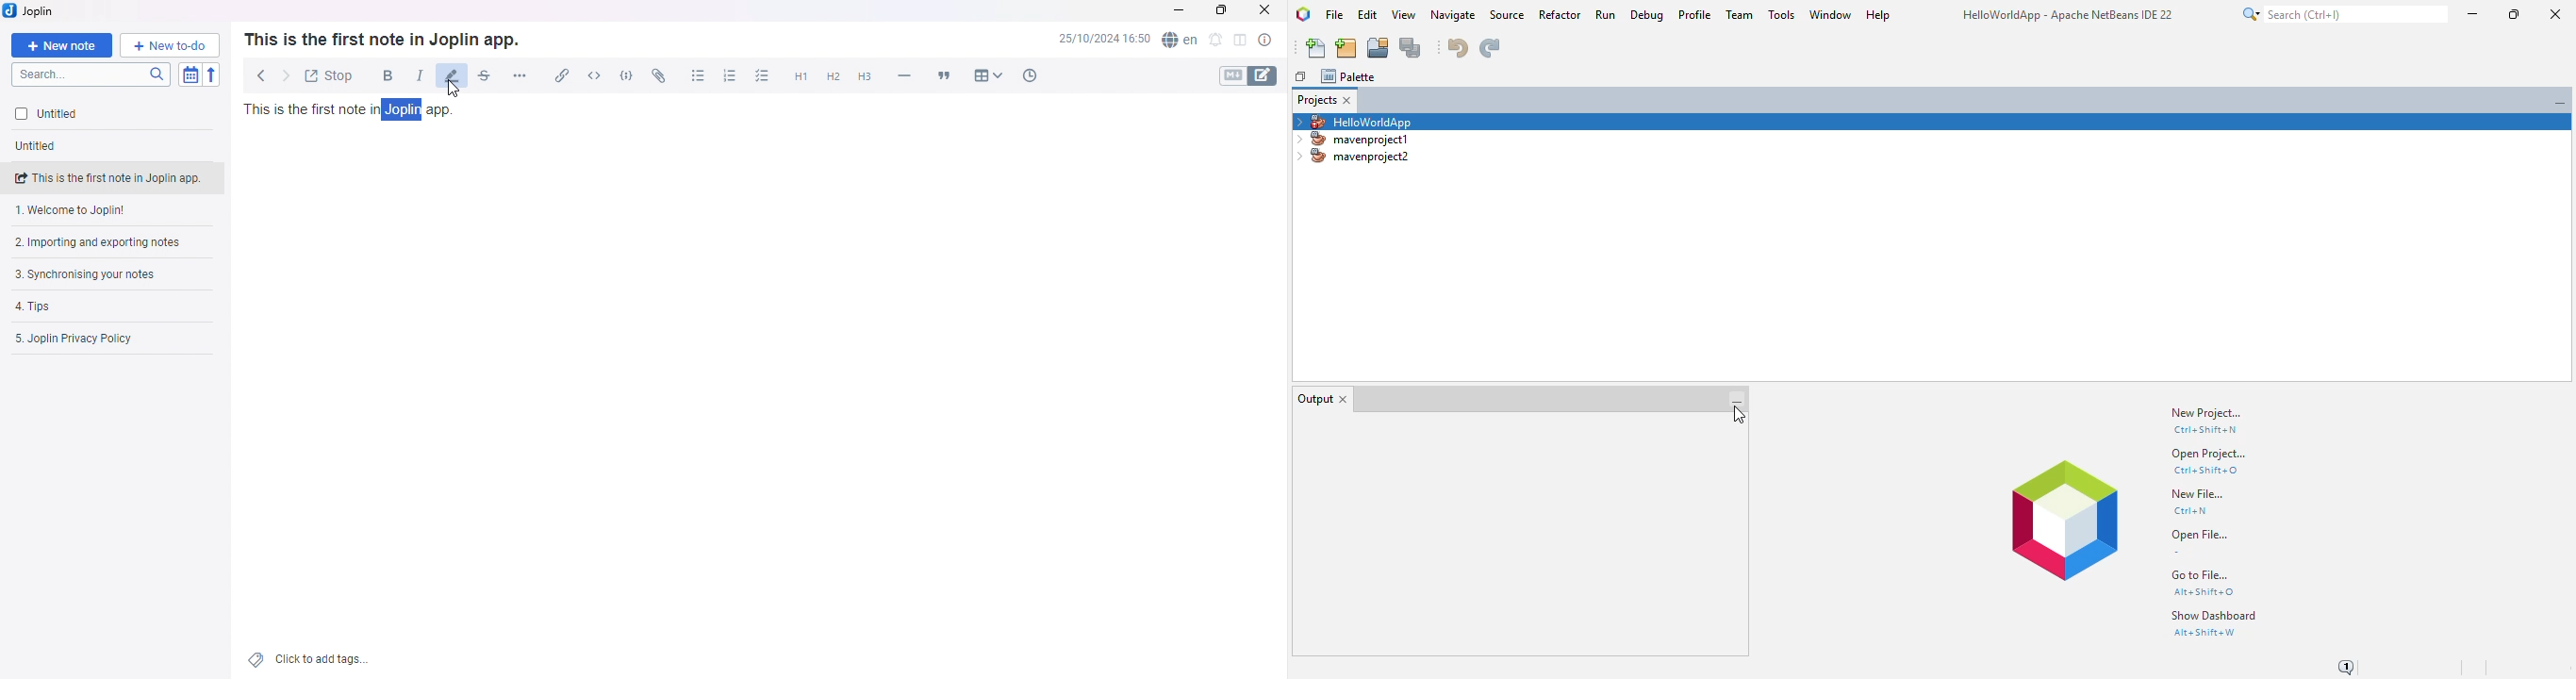 This screenshot has width=2576, height=700. What do you see at coordinates (1352, 121) in the screenshot?
I see `HelloWorldApp` at bounding box center [1352, 121].